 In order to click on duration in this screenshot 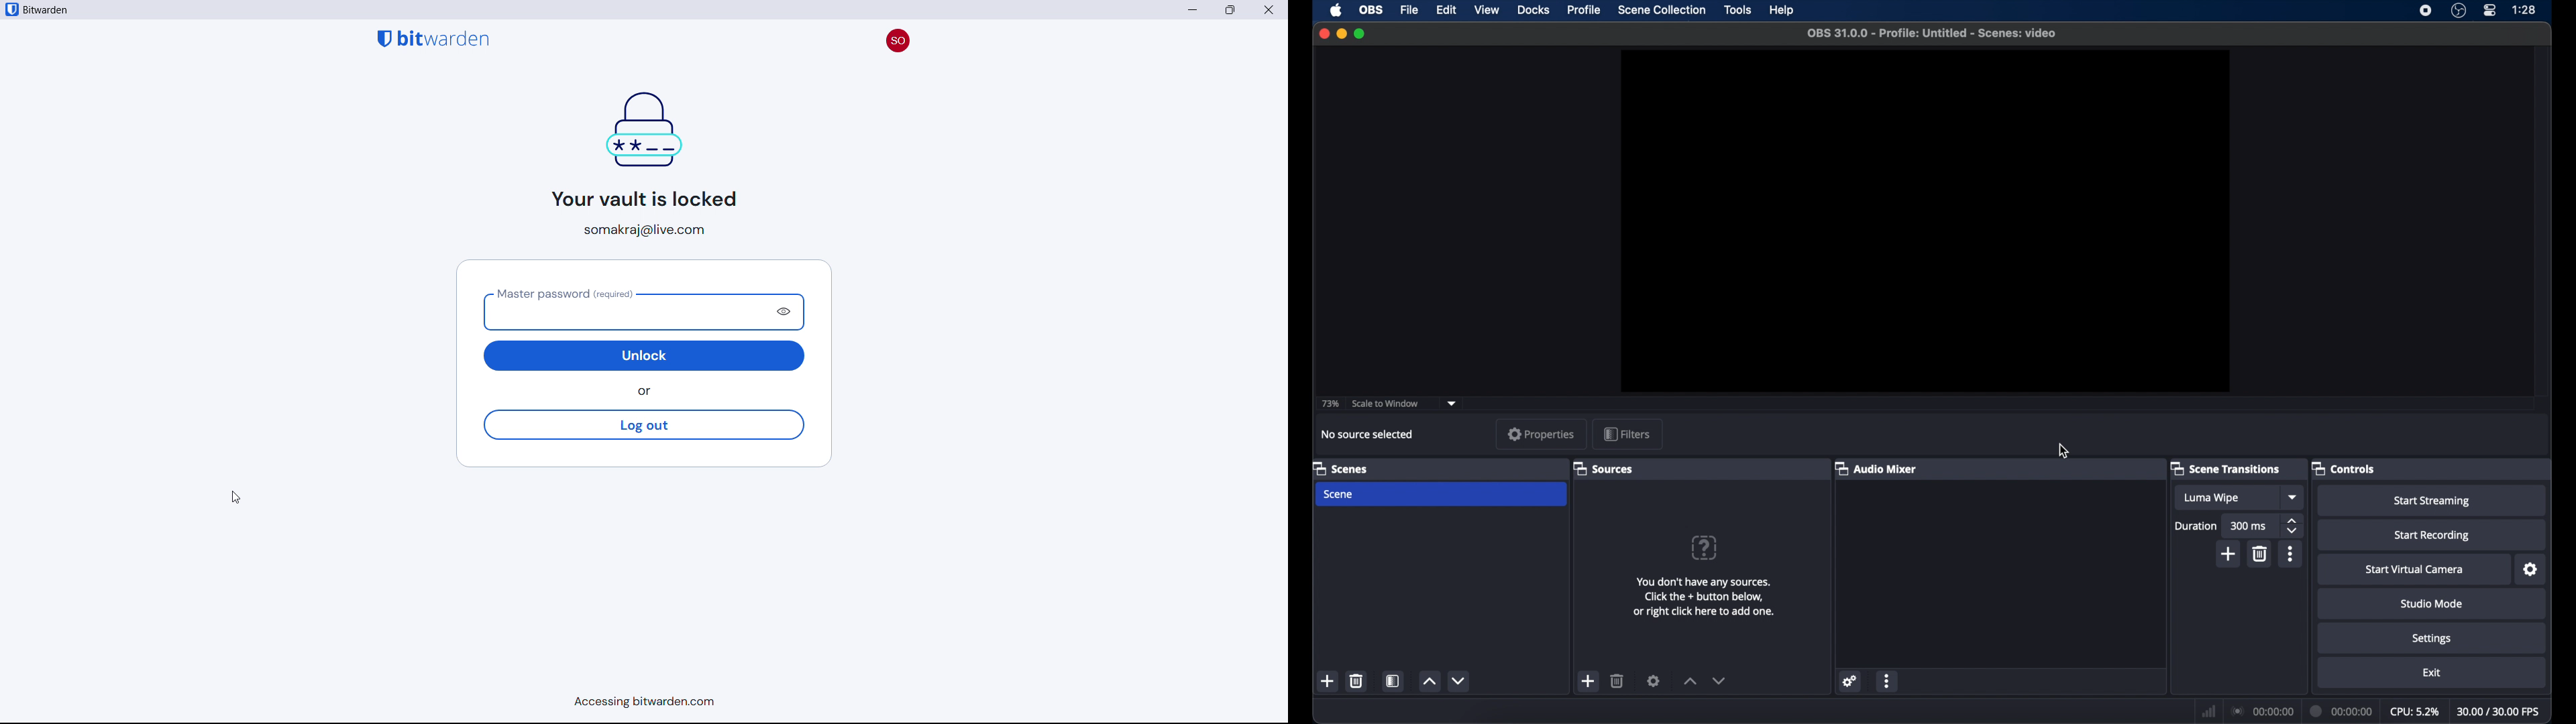, I will do `click(2342, 711)`.